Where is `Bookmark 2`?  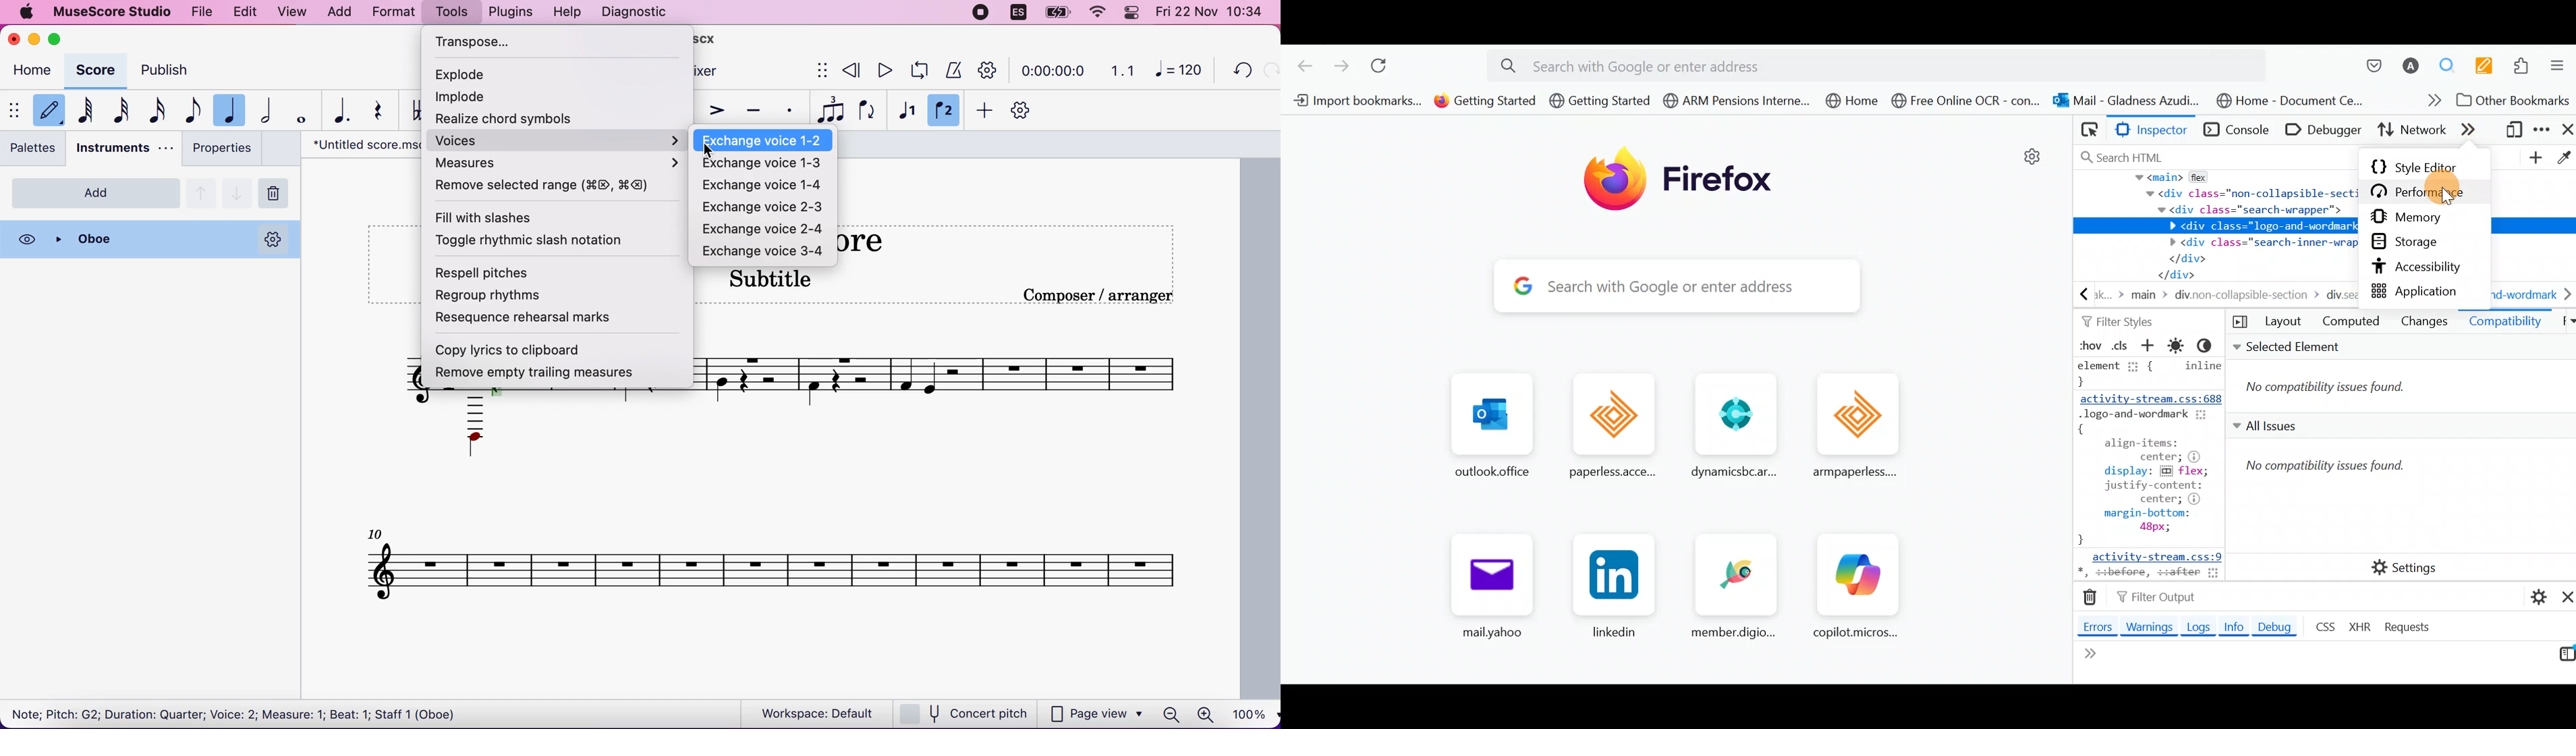 Bookmark 2 is located at coordinates (1485, 101).